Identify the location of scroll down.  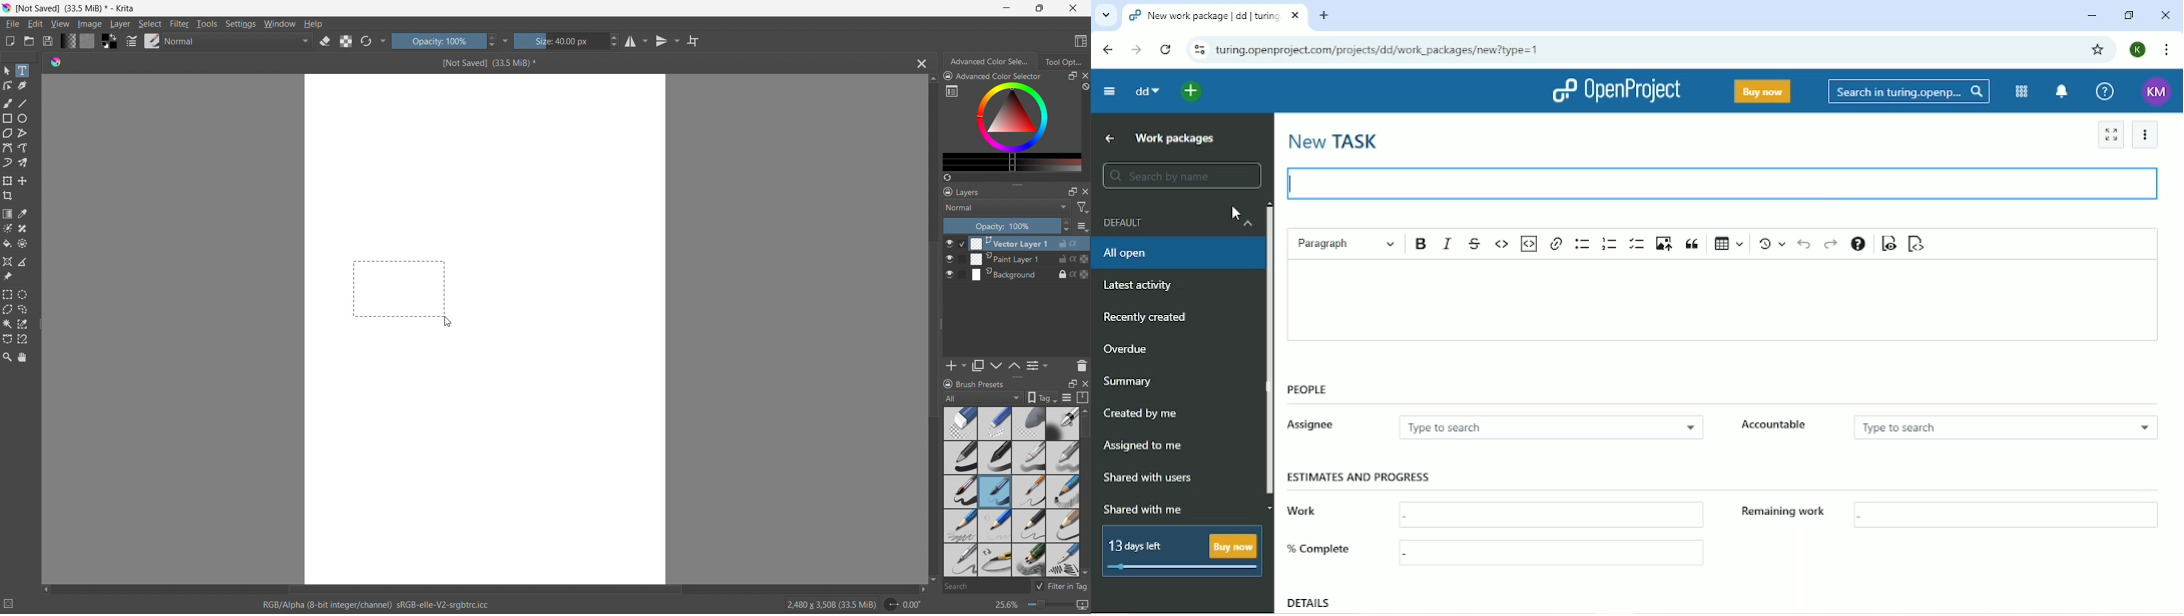
(1085, 572).